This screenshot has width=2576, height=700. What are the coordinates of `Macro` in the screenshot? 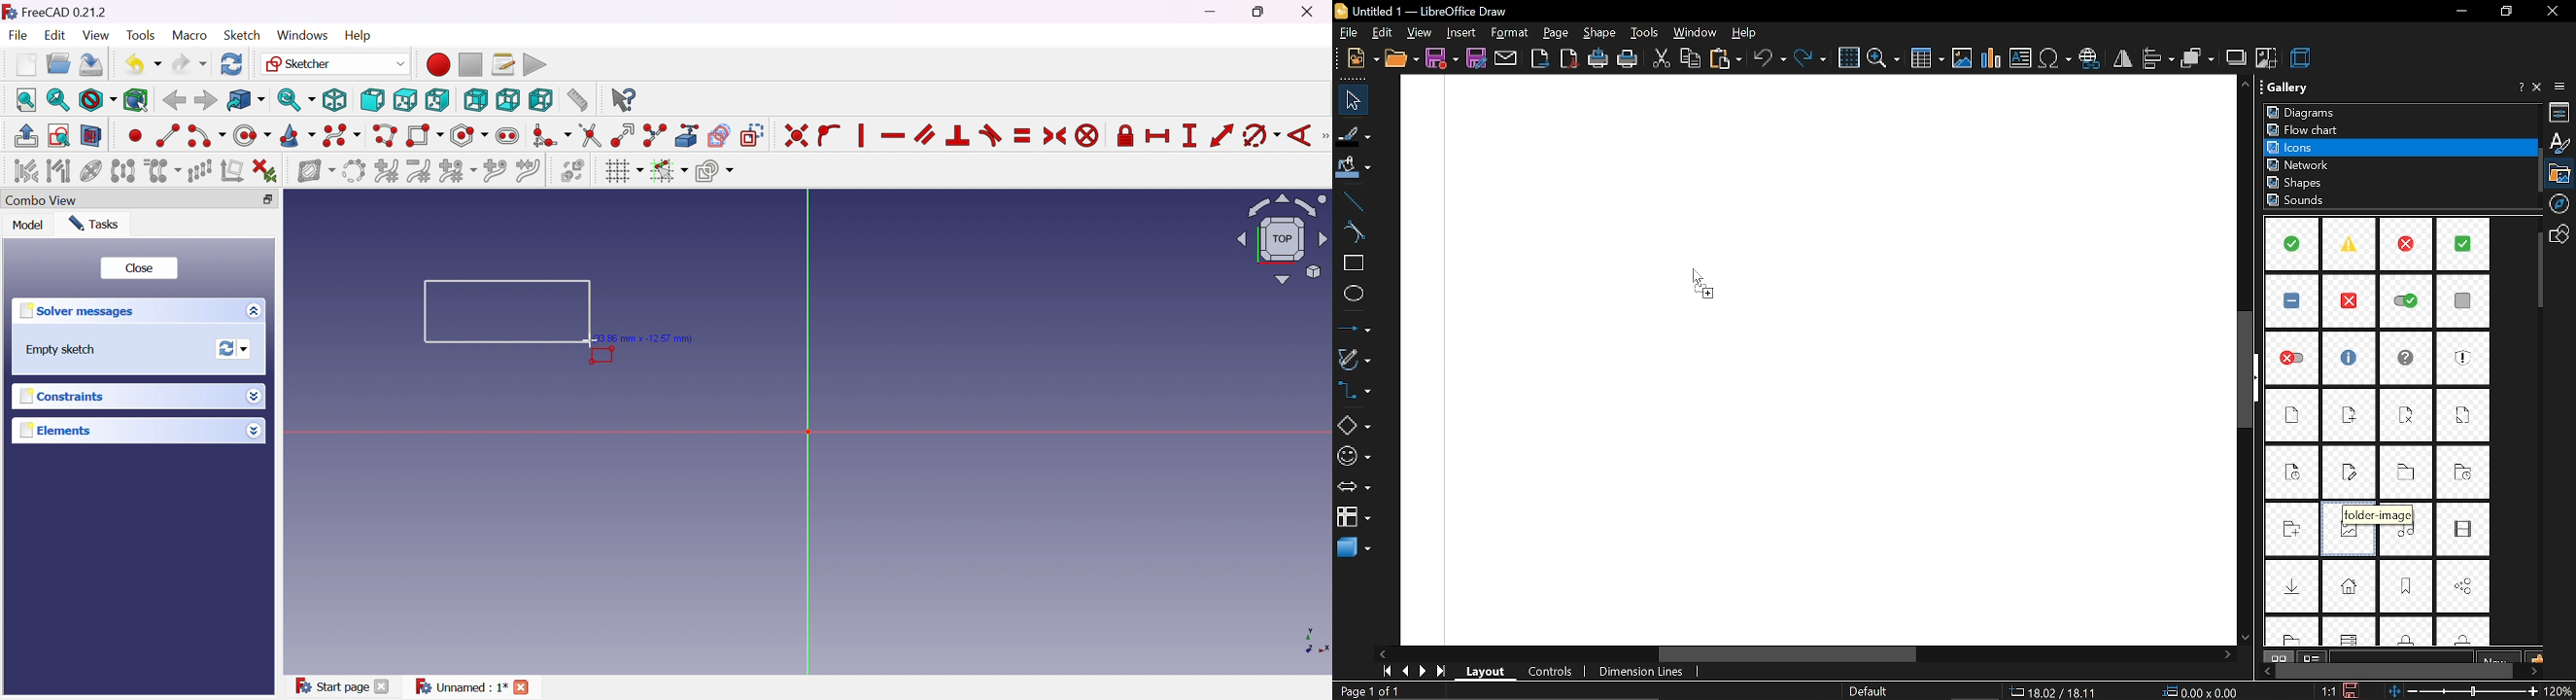 It's located at (188, 35).